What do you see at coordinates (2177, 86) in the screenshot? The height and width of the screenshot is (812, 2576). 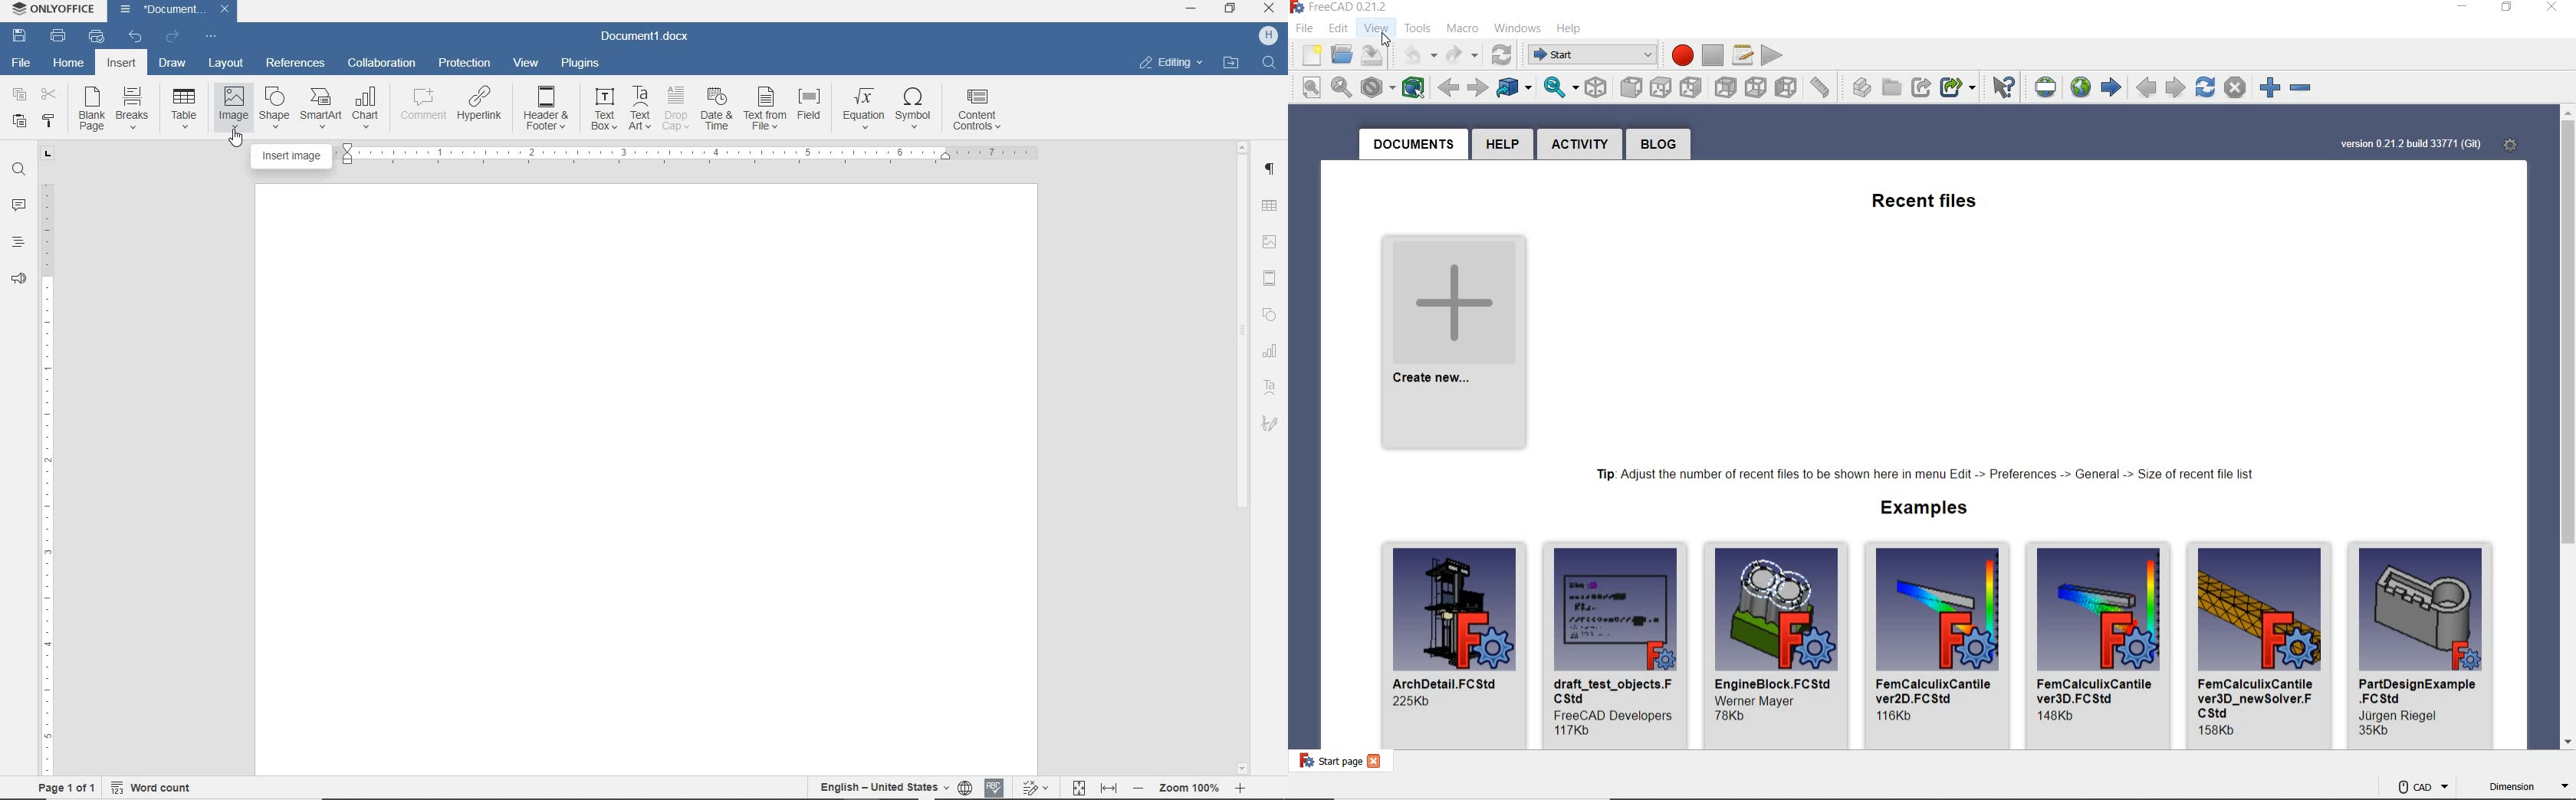 I see `next page` at bounding box center [2177, 86].